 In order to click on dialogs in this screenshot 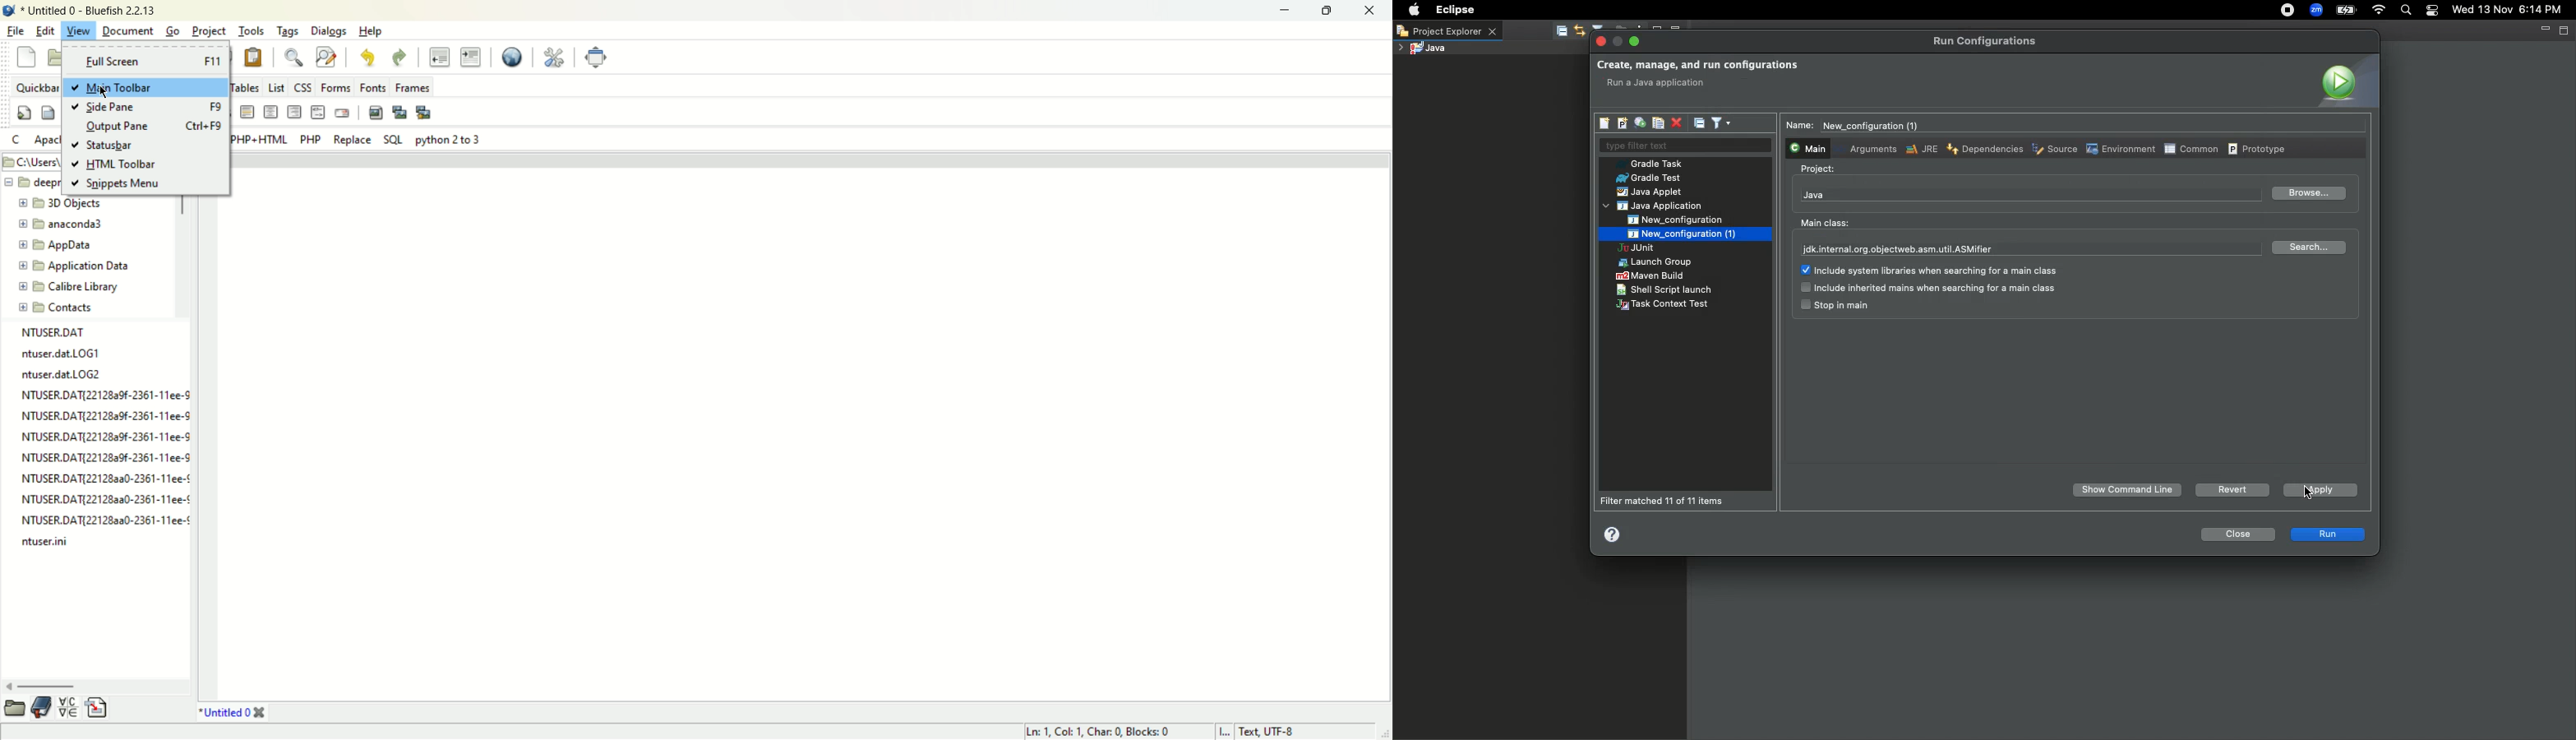, I will do `click(332, 31)`.